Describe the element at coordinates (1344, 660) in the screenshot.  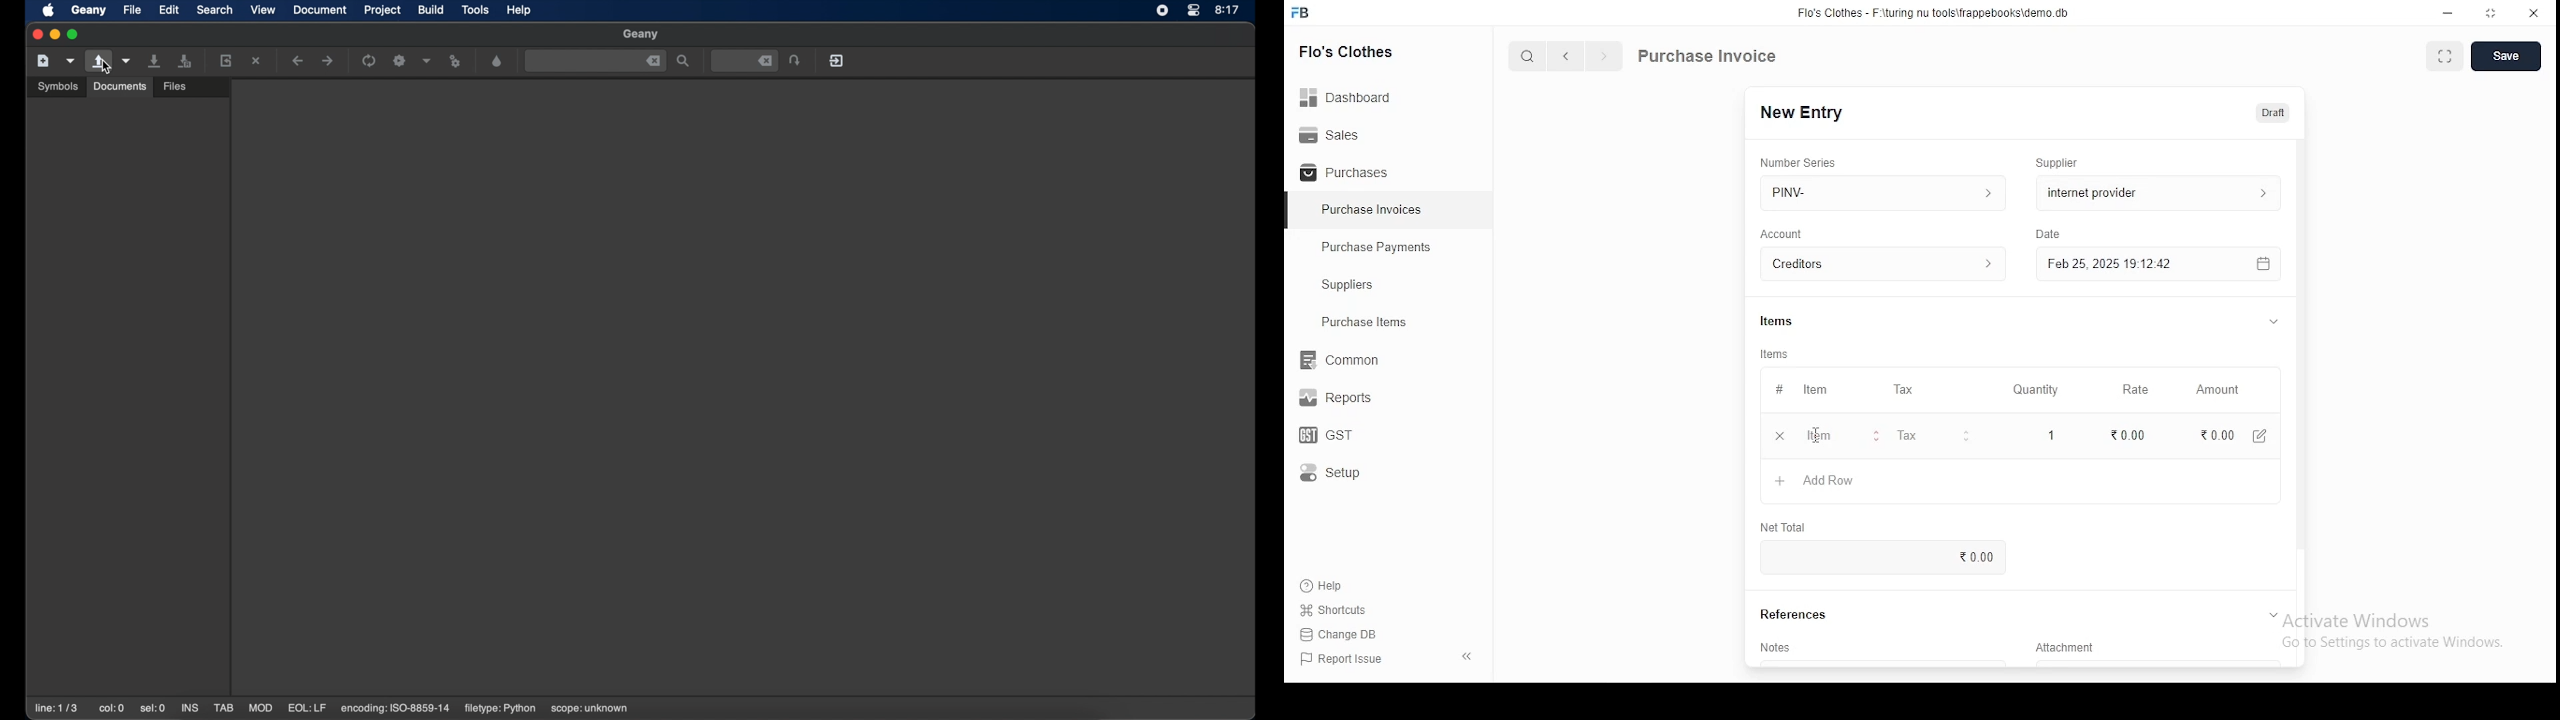
I see `report issue` at that location.